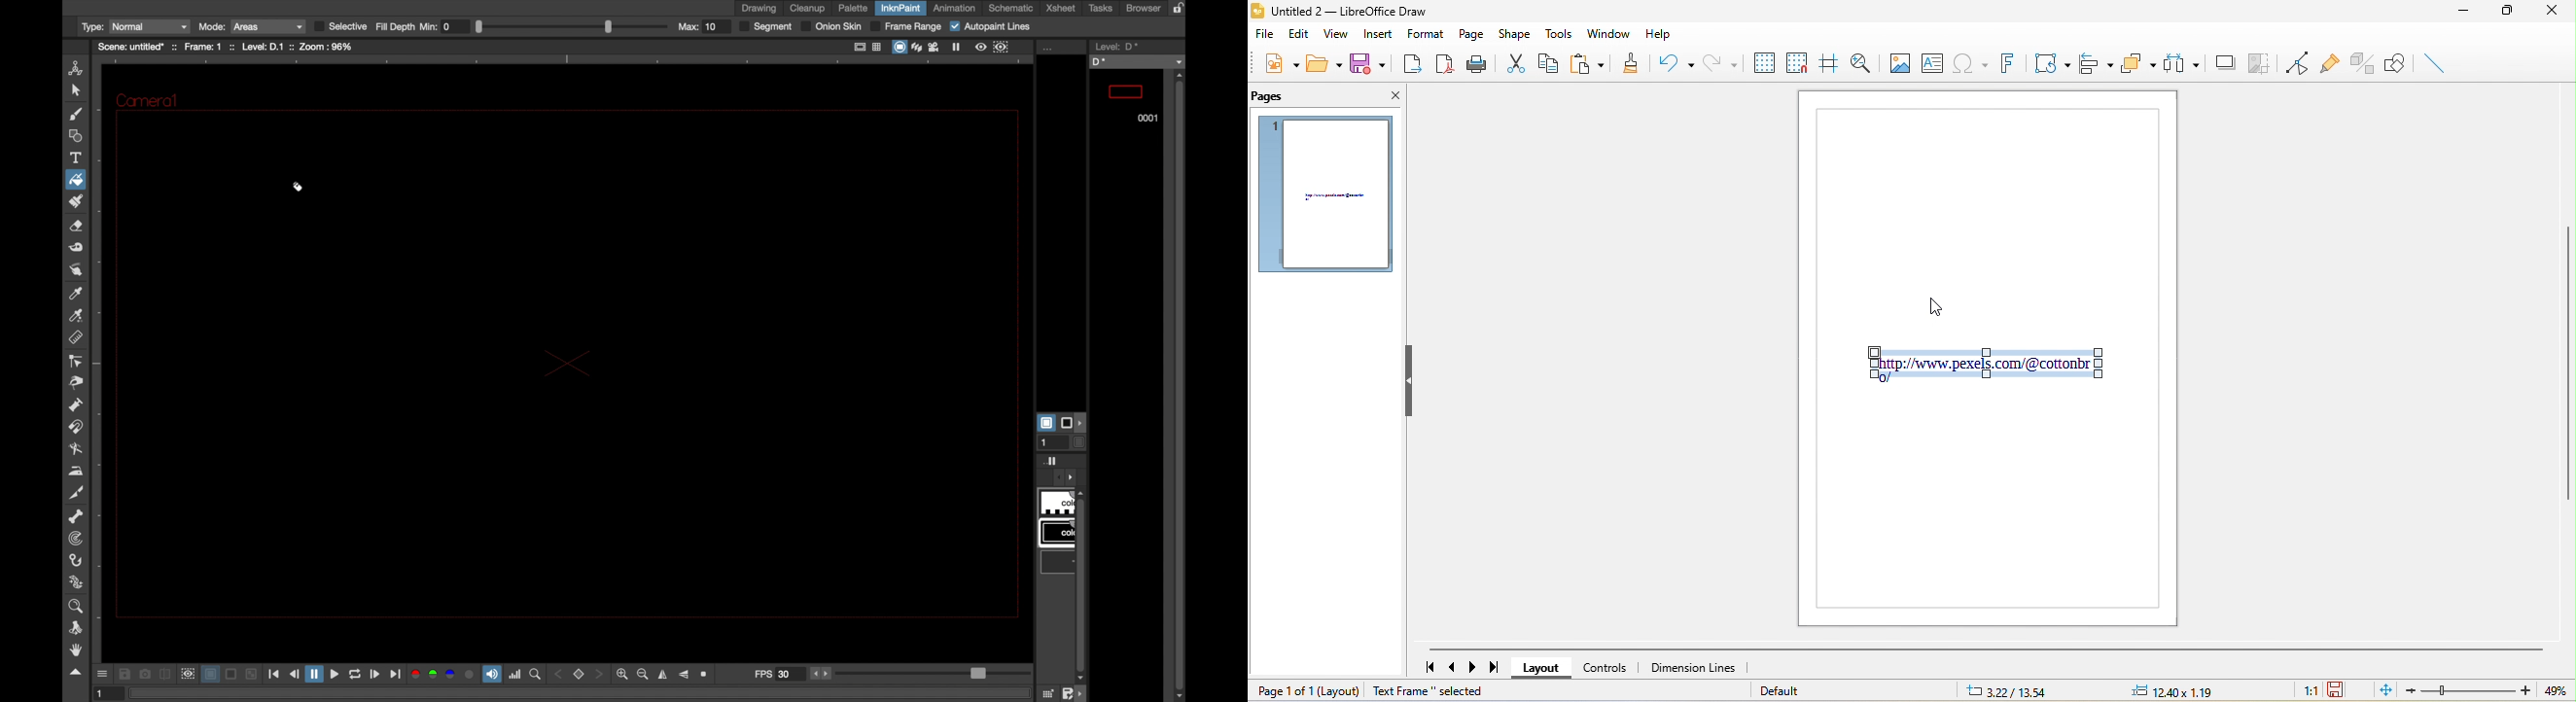 The height and width of the screenshot is (728, 2576). What do you see at coordinates (2011, 62) in the screenshot?
I see `font work text` at bounding box center [2011, 62].